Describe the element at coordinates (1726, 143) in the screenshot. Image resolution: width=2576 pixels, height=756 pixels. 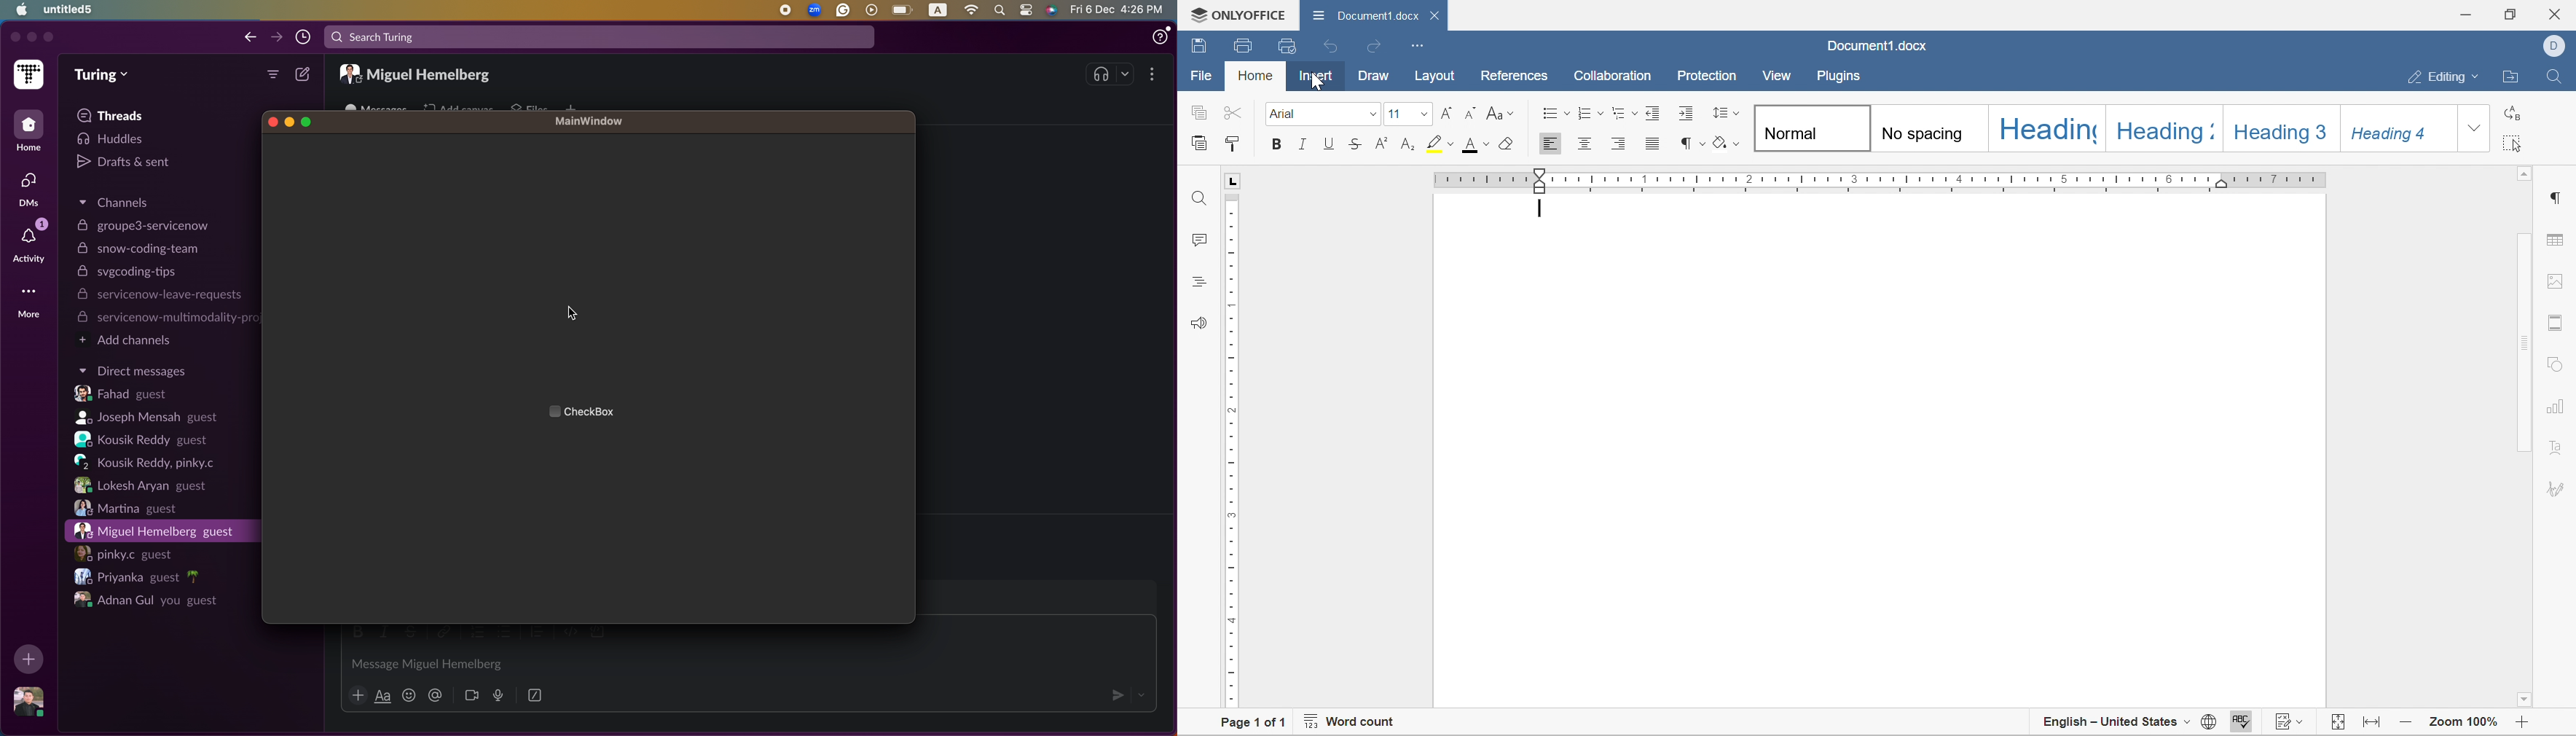
I see `Shading` at that location.